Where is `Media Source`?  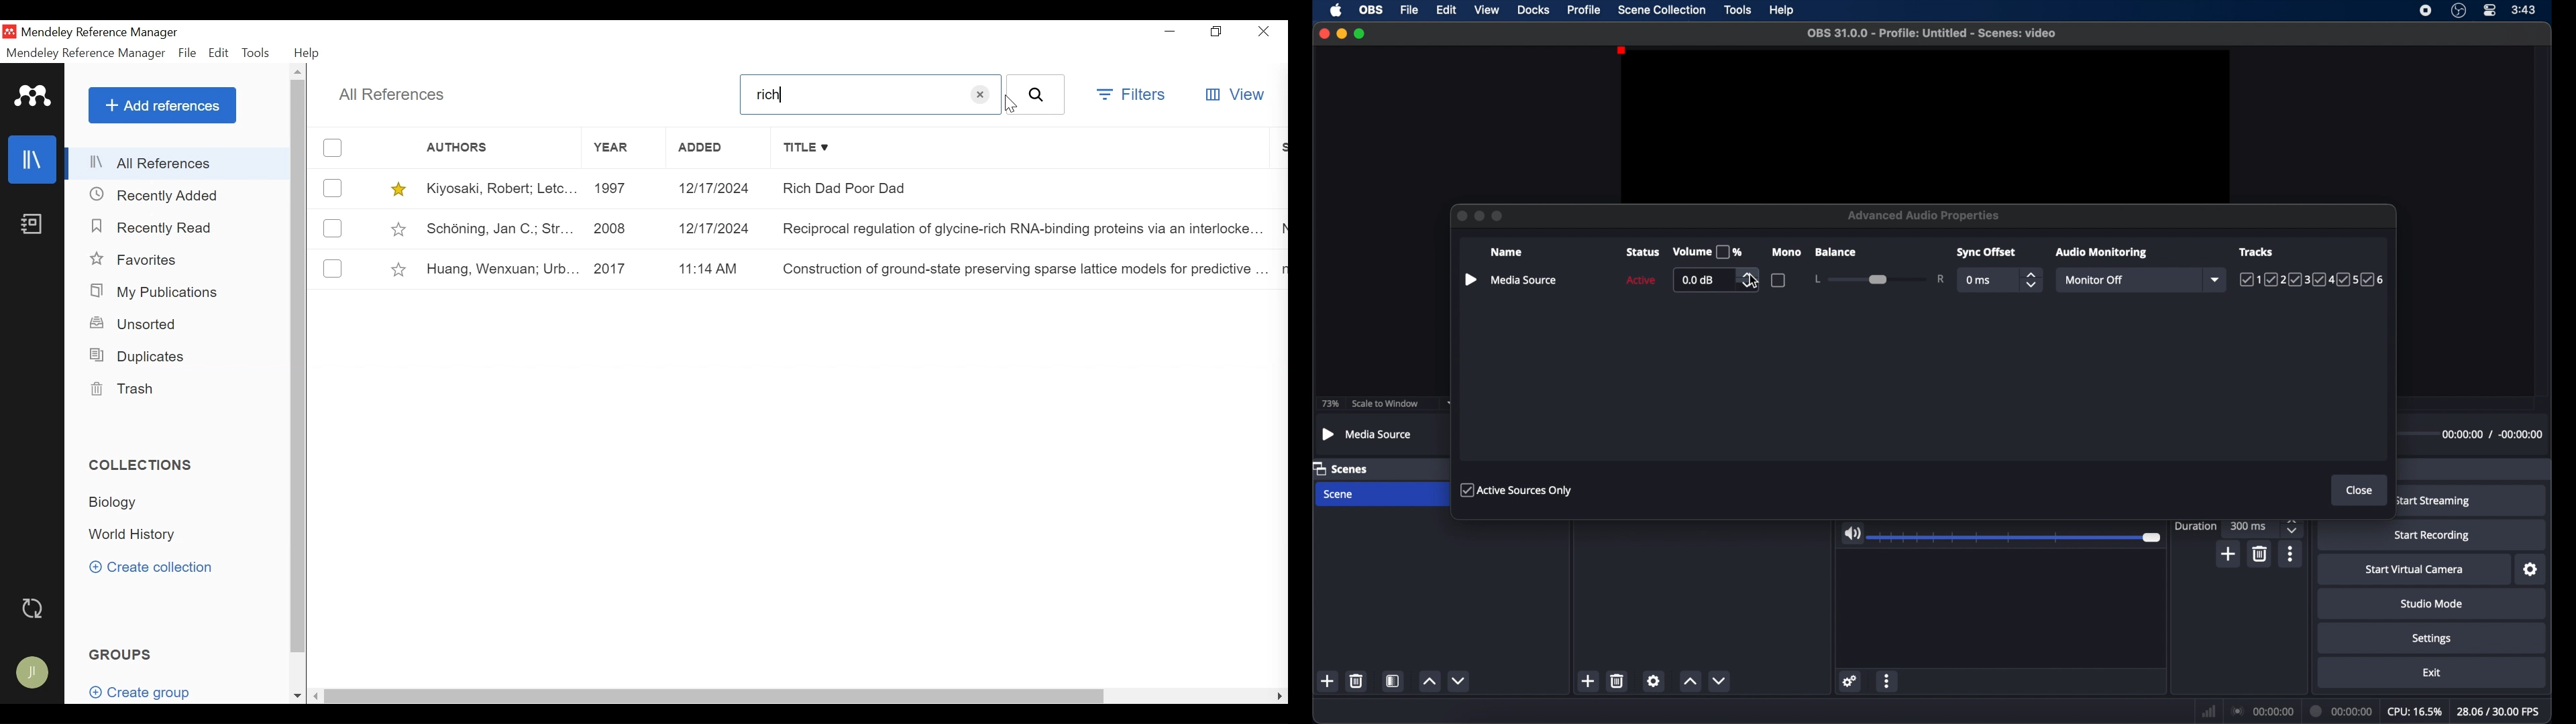
Media Source is located at coordinates (1368, 435).